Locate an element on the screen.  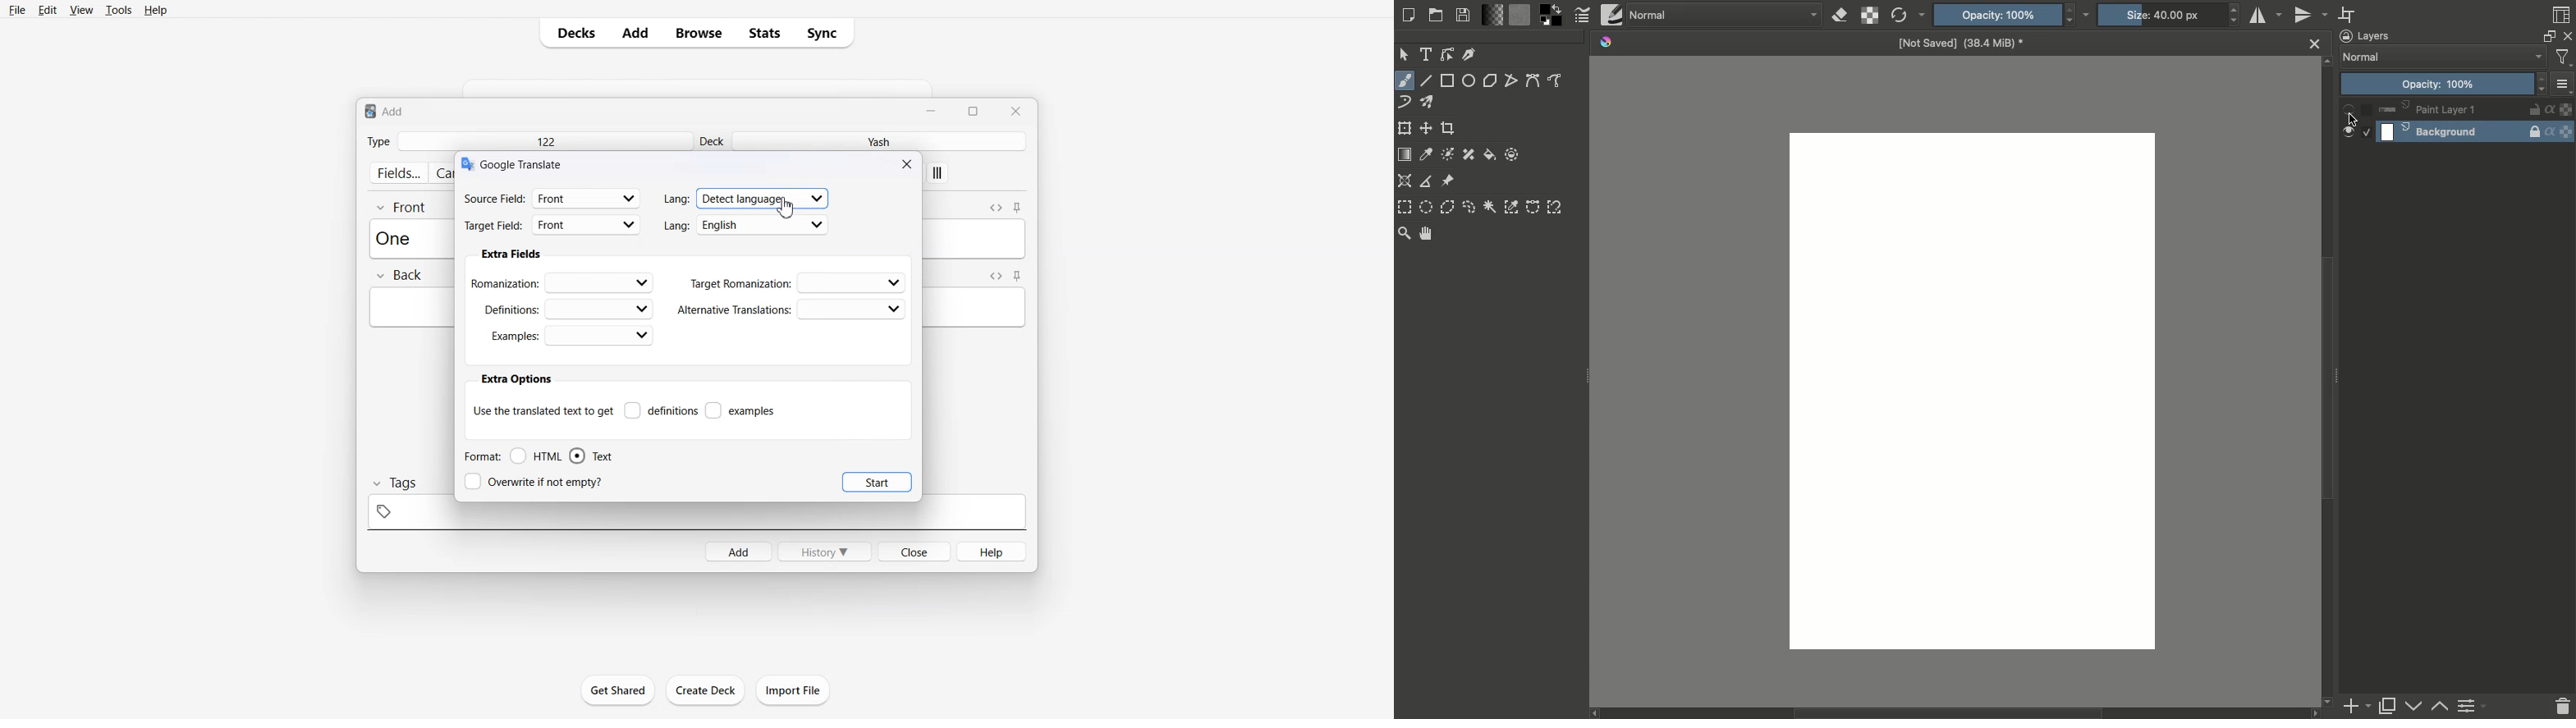
Save is located at coordinates (1462, 15).